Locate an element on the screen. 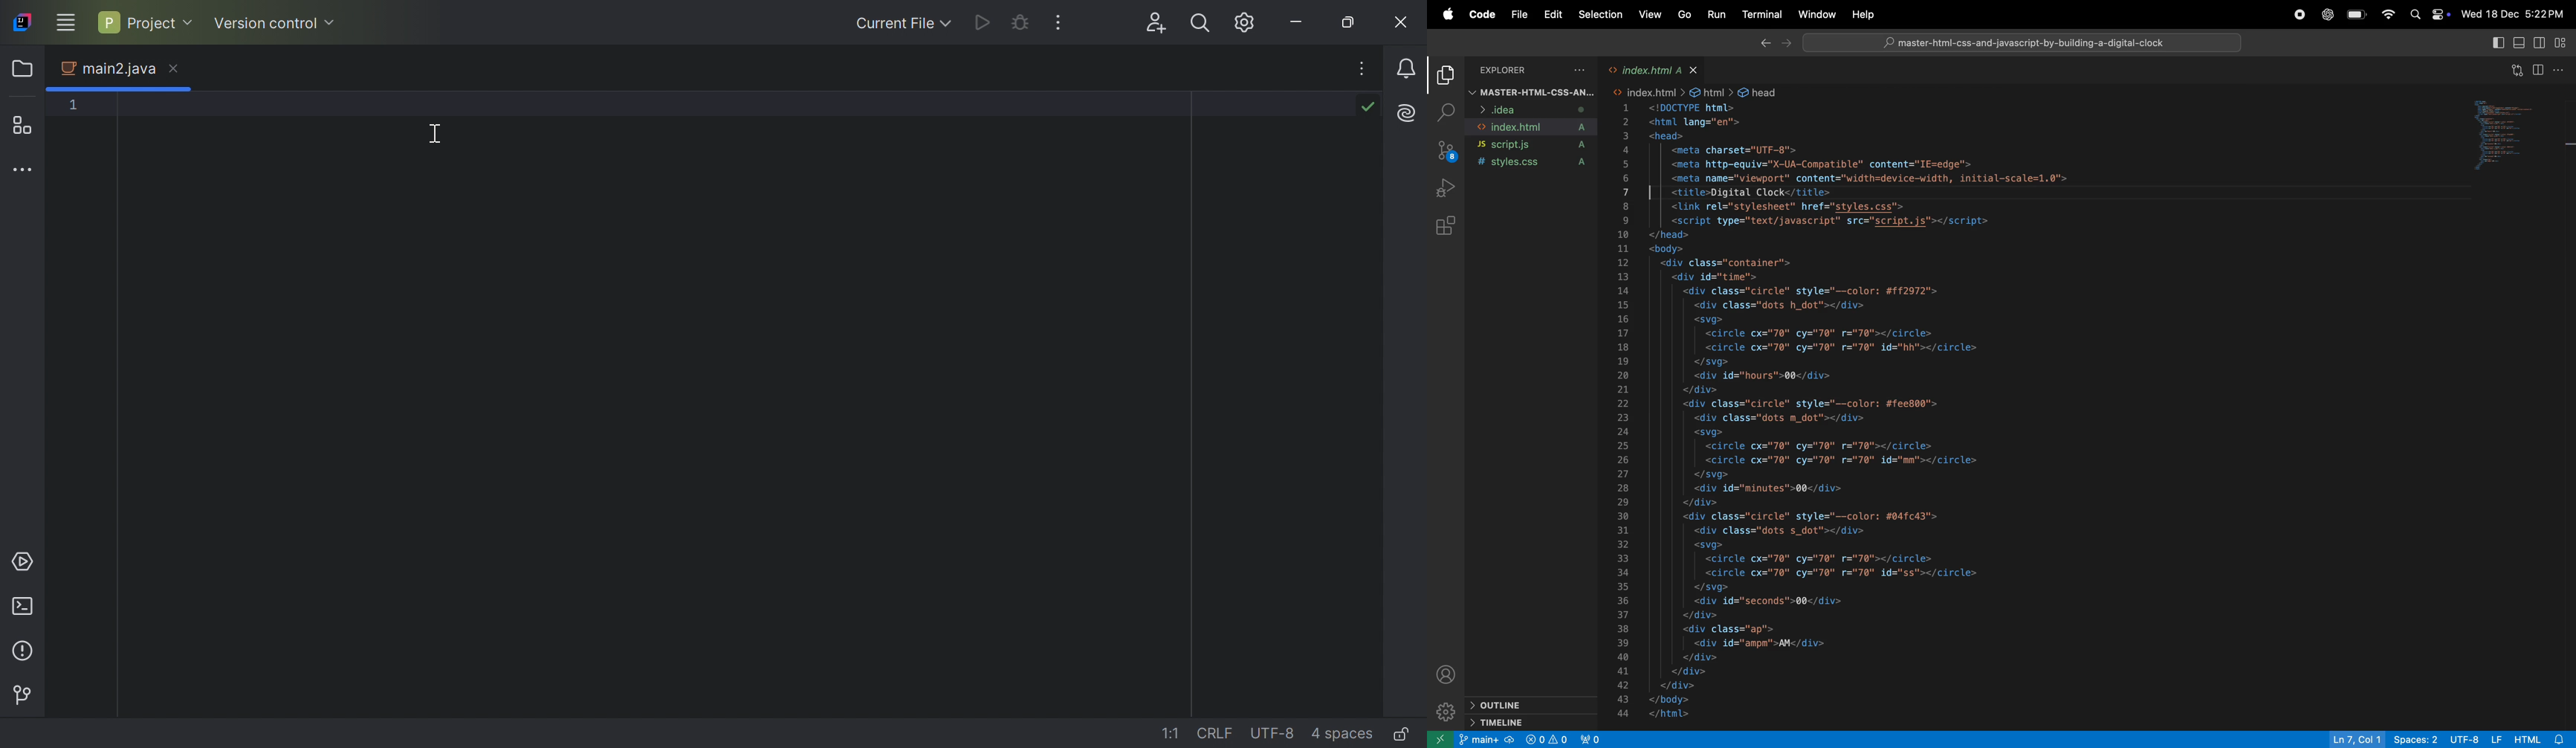 The image size is (2576, 756). toggle editor is located at coordinates (2538, 44).